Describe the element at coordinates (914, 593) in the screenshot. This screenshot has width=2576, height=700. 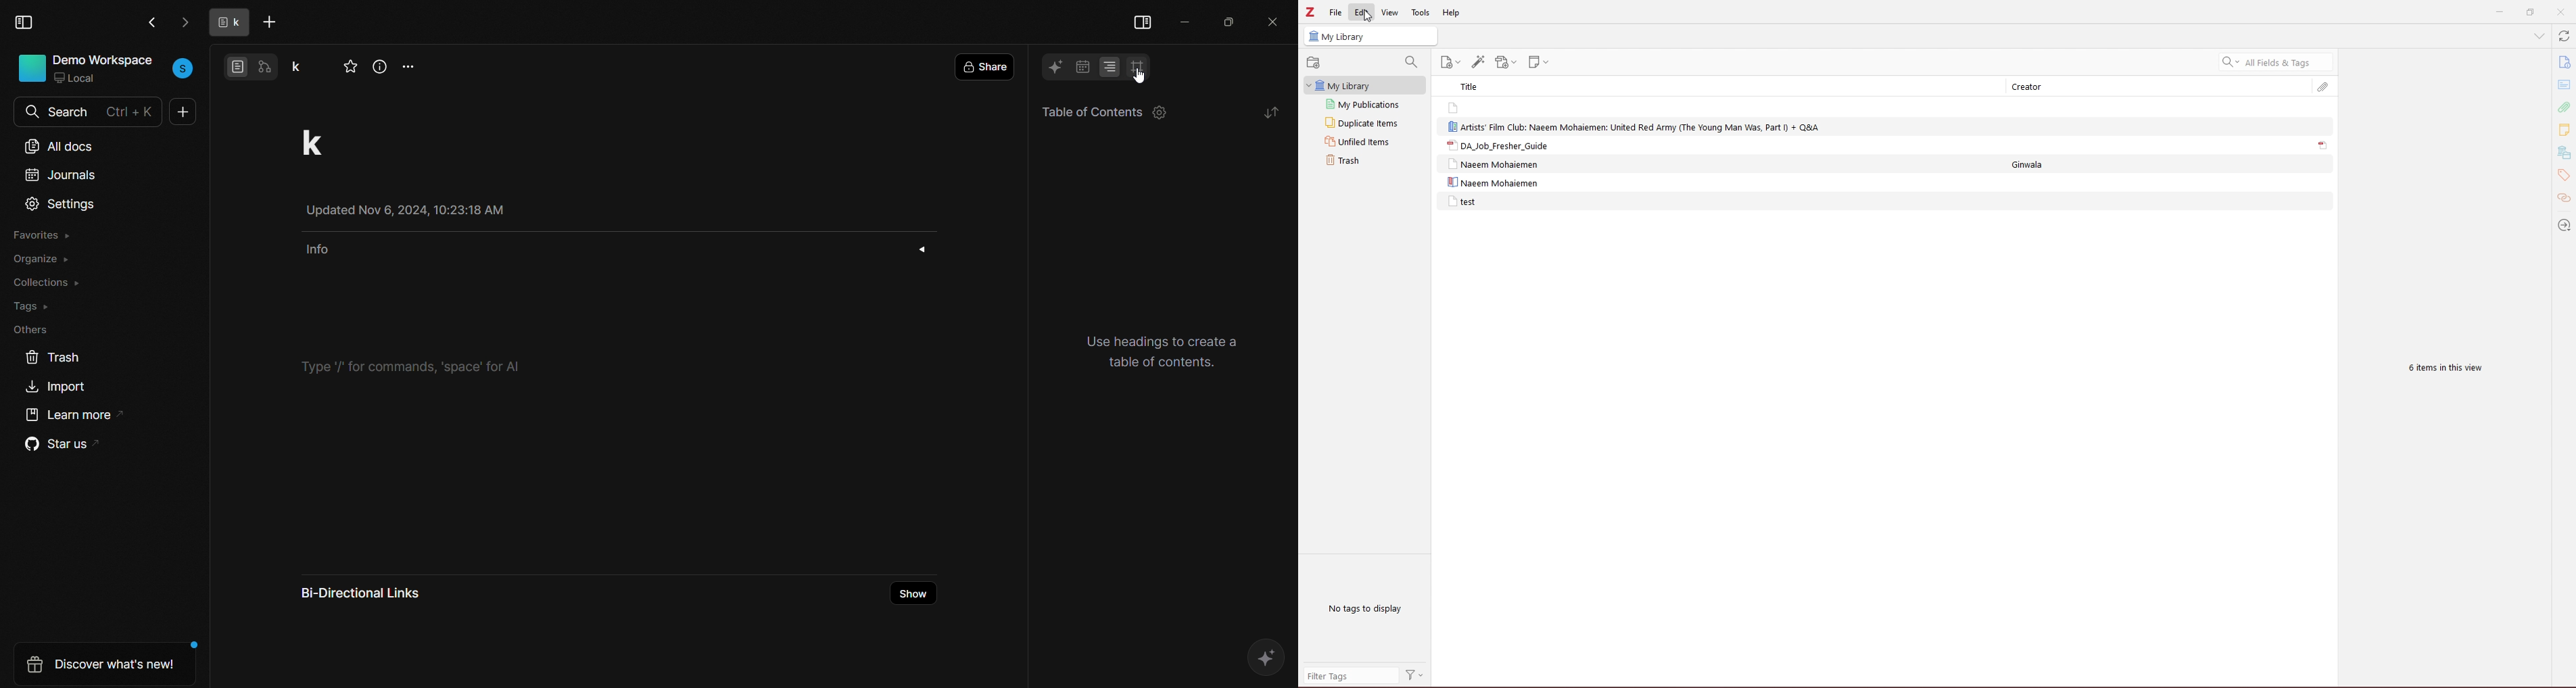
I see `show` at that location.